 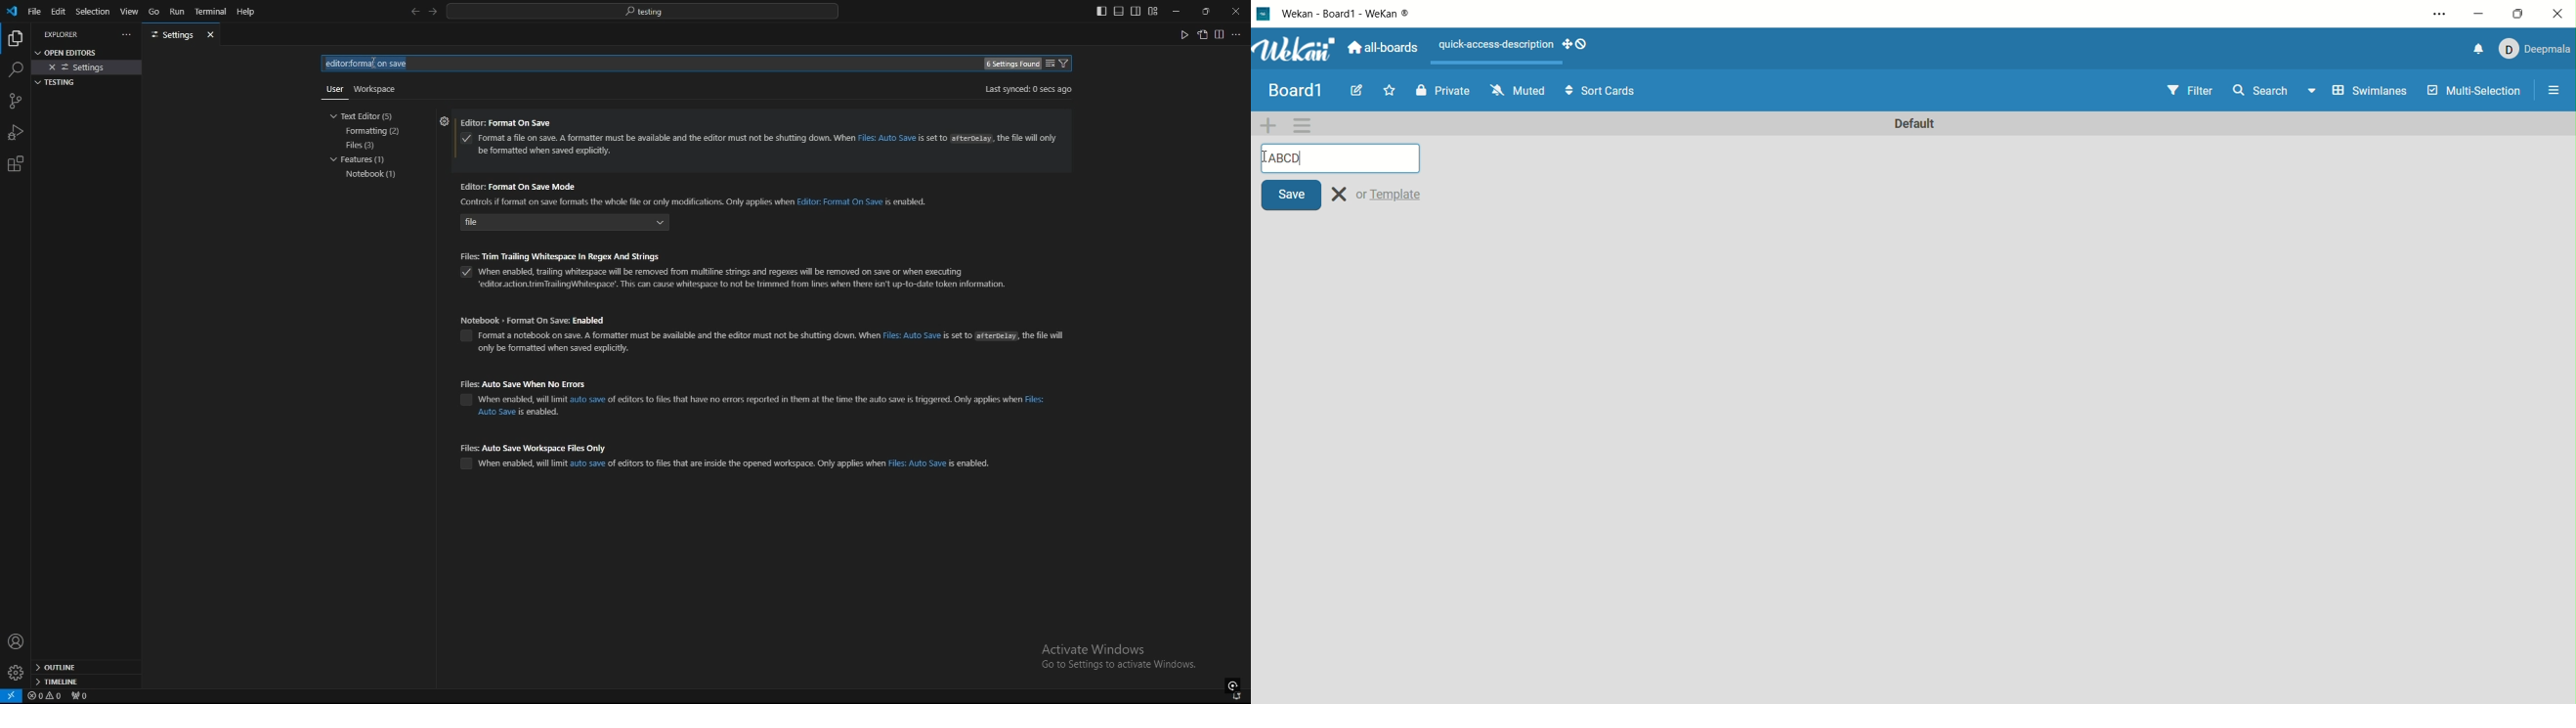 What do you see at coordinates (2477, 91) in the screenshot?
I see `multi-selection` at bounding box center [2477, 91].